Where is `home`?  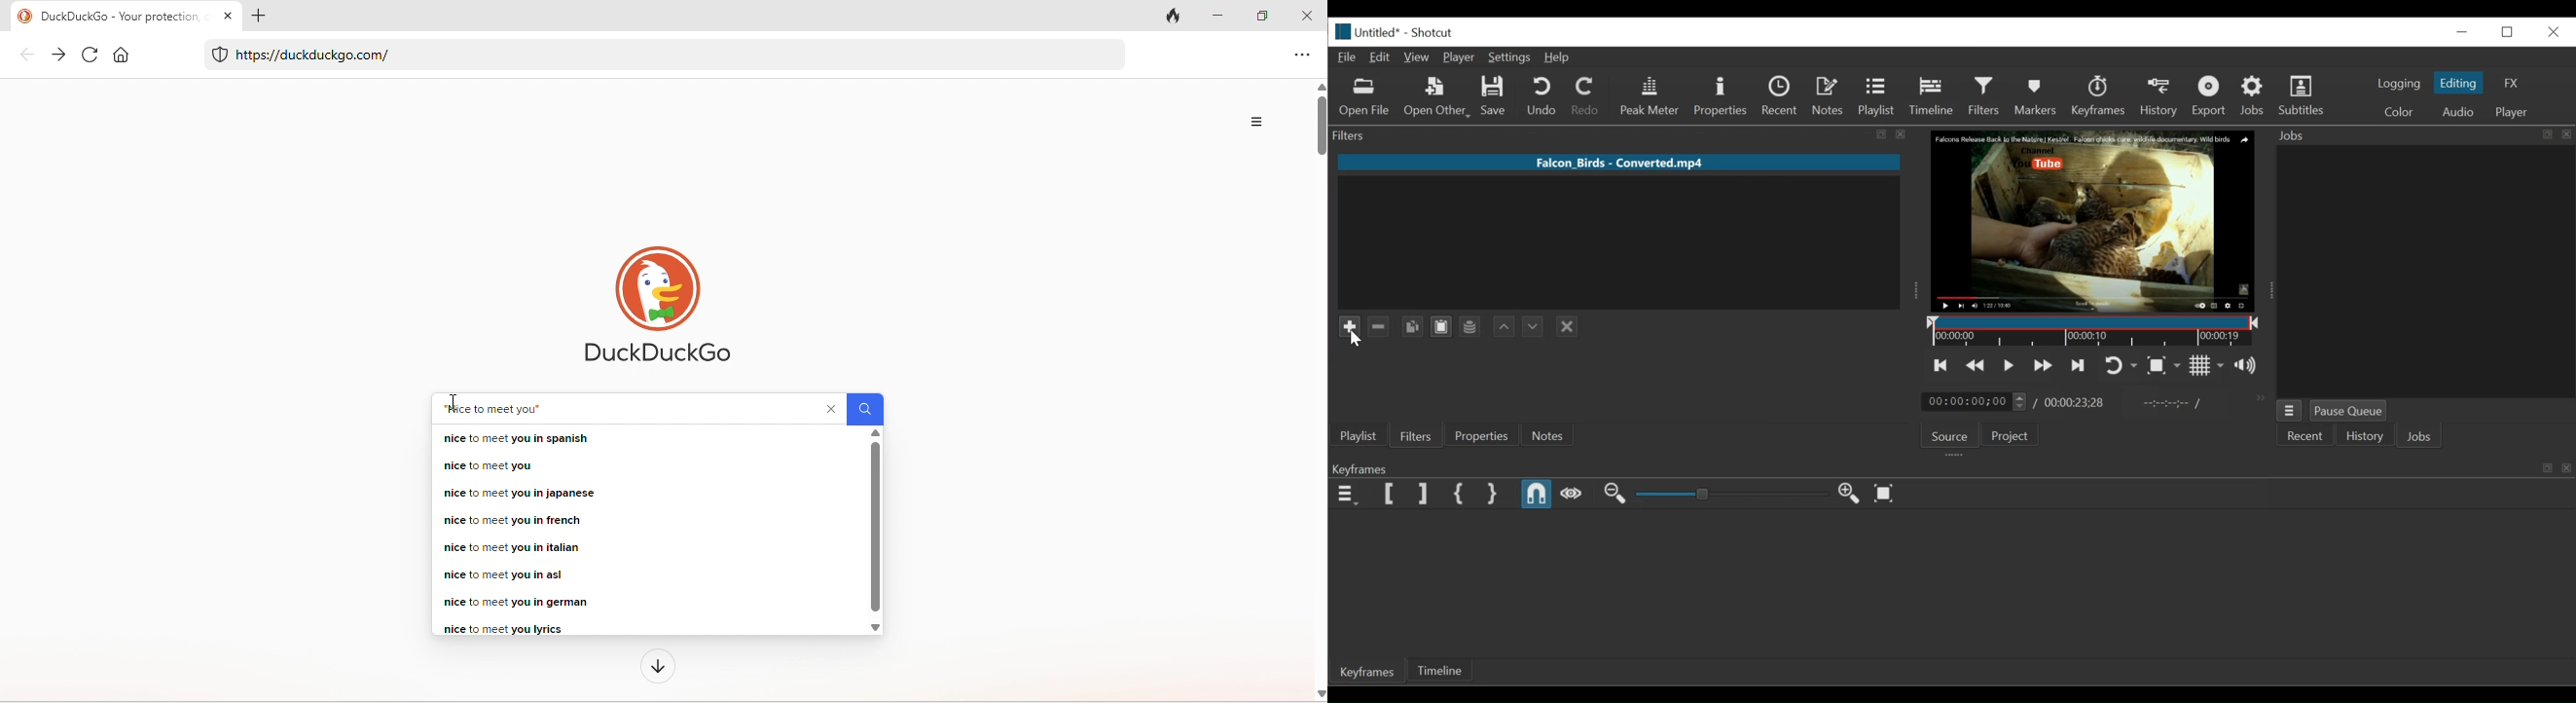 home is located at coordinates (124, 56).